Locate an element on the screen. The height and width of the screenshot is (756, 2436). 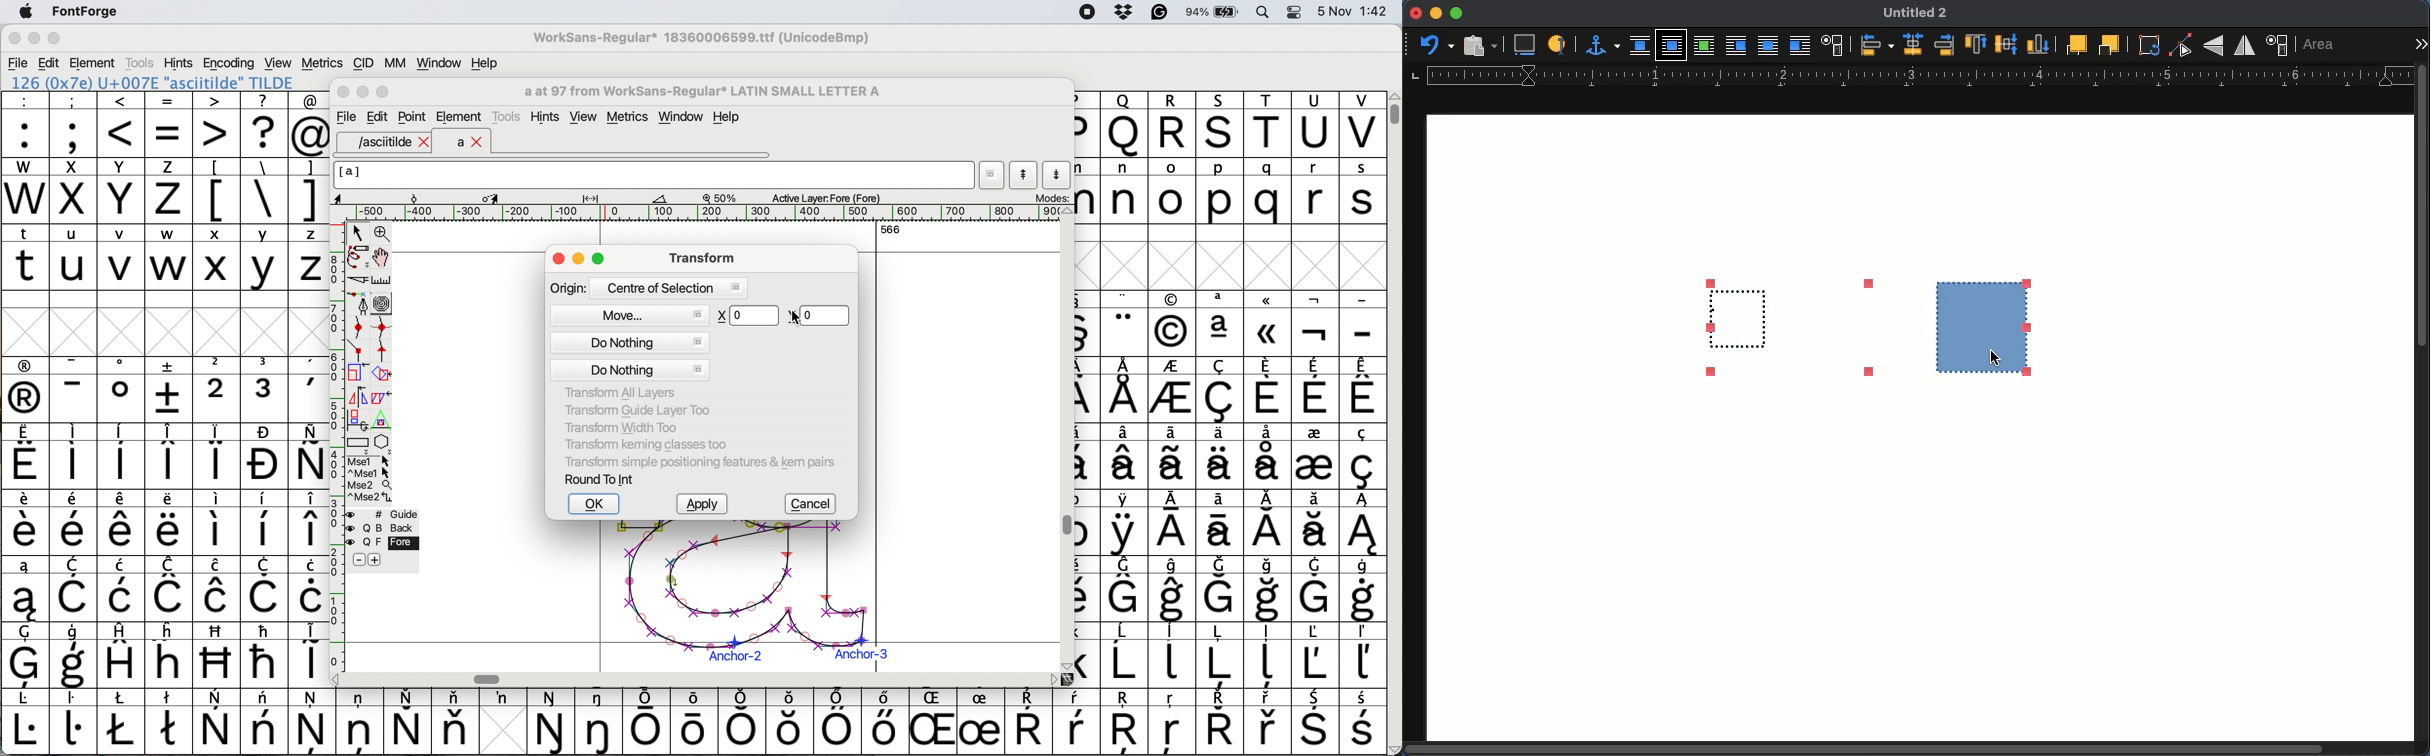
symbol is located at coordinates (1221, 323).